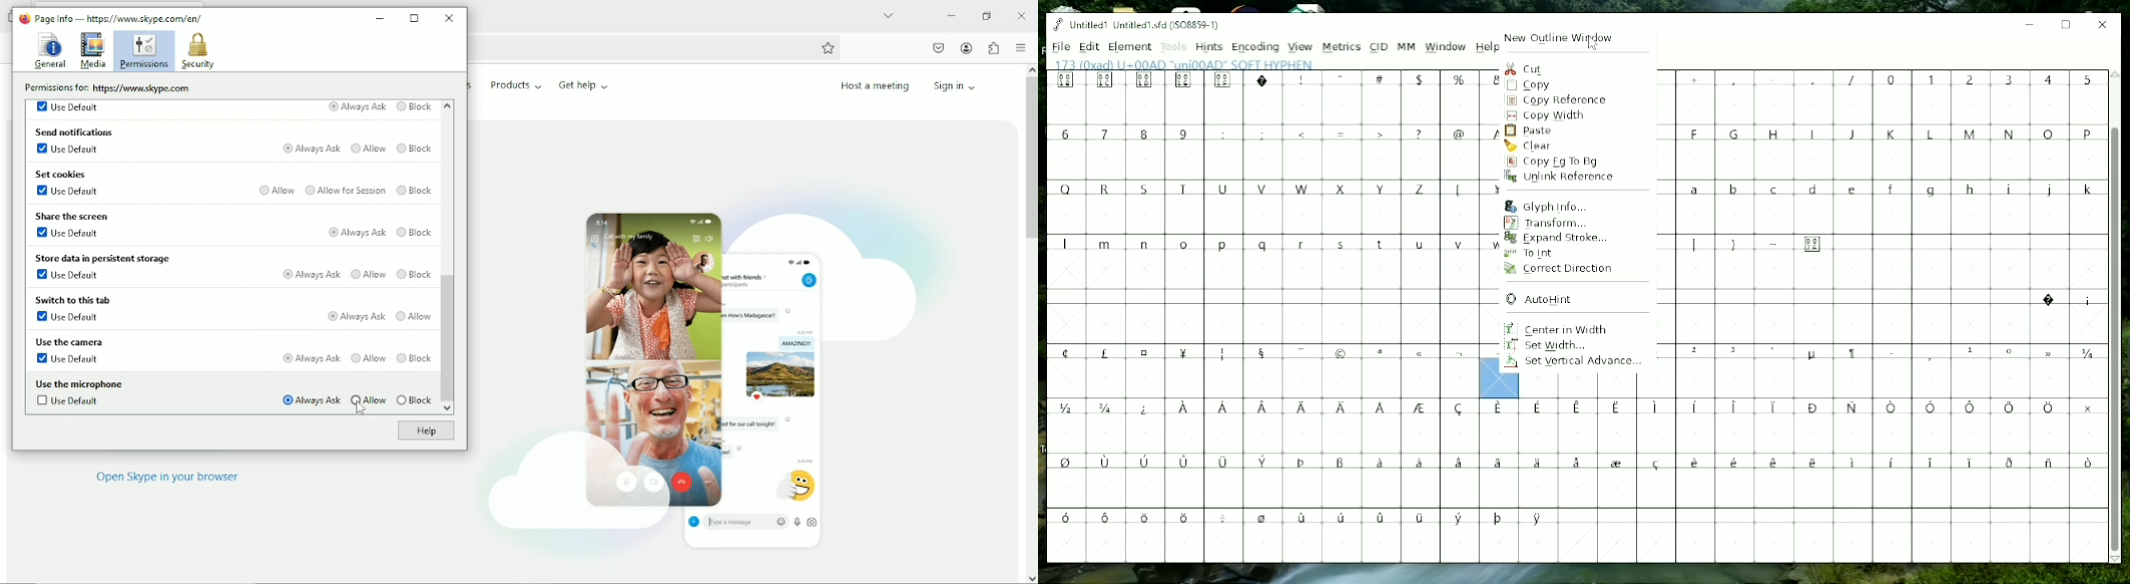 The image size is (2156, 588). I want to click on MM, so click(1406, 46).